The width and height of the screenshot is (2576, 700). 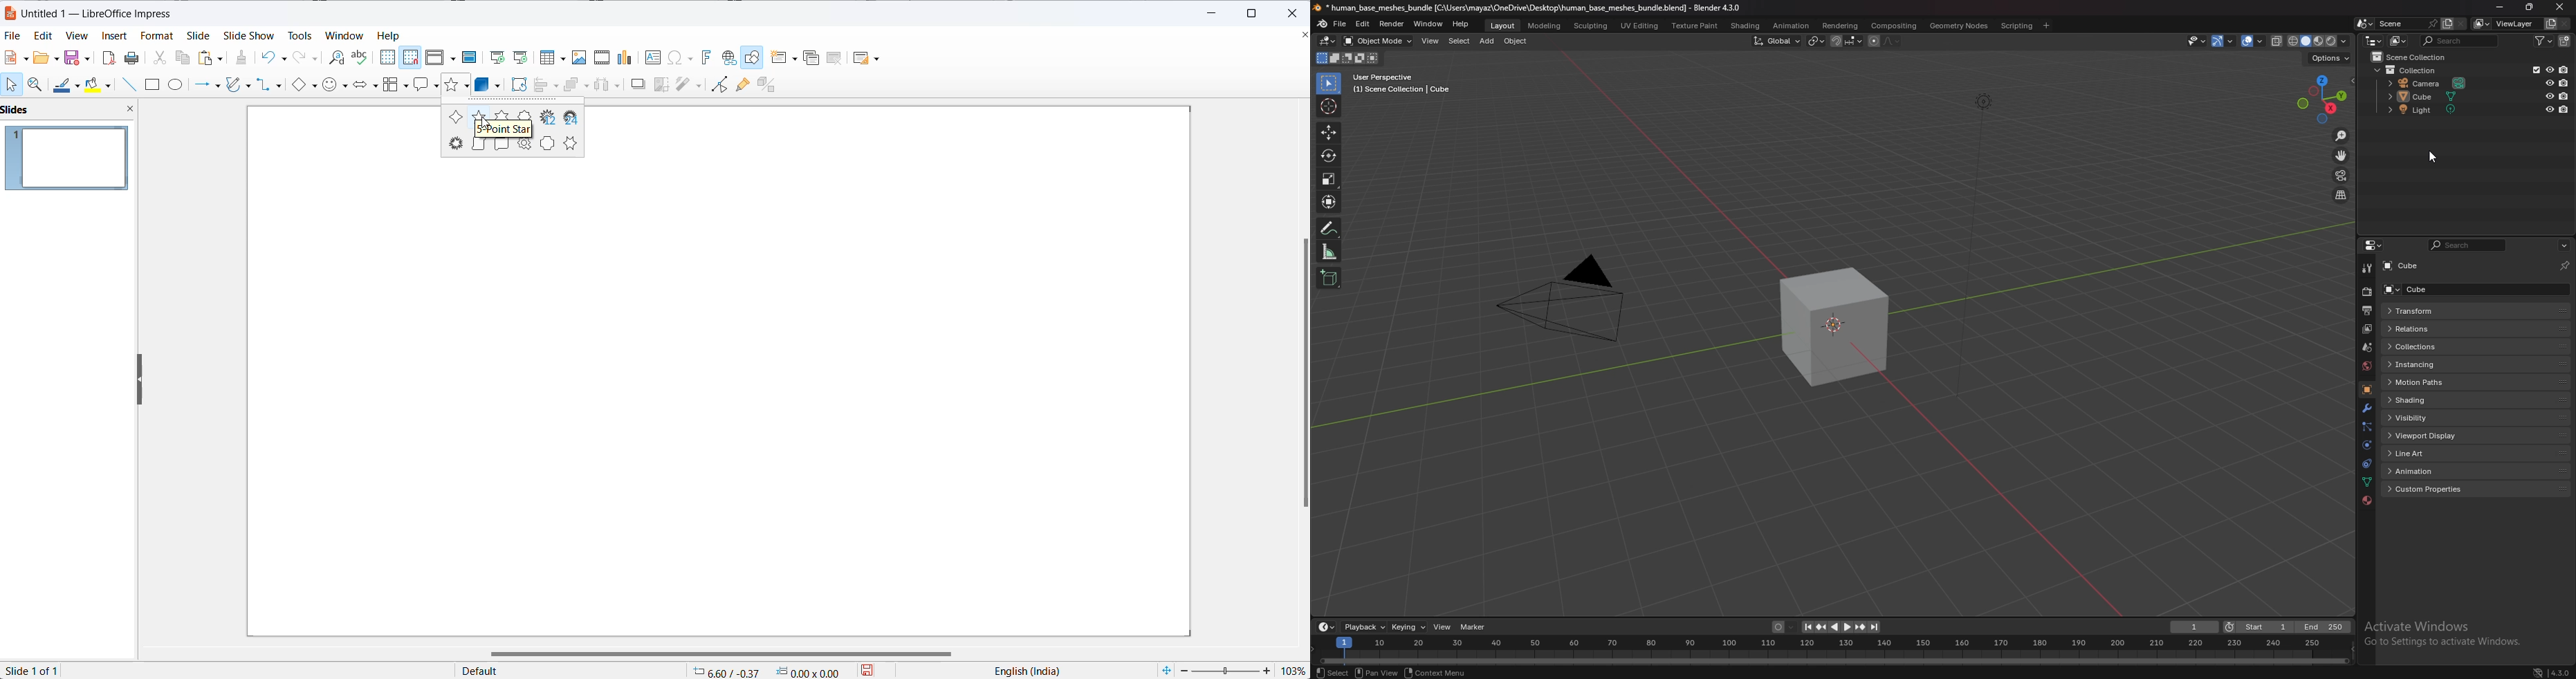 I want to click on geometry nodes, so click(x=1958, y=26).